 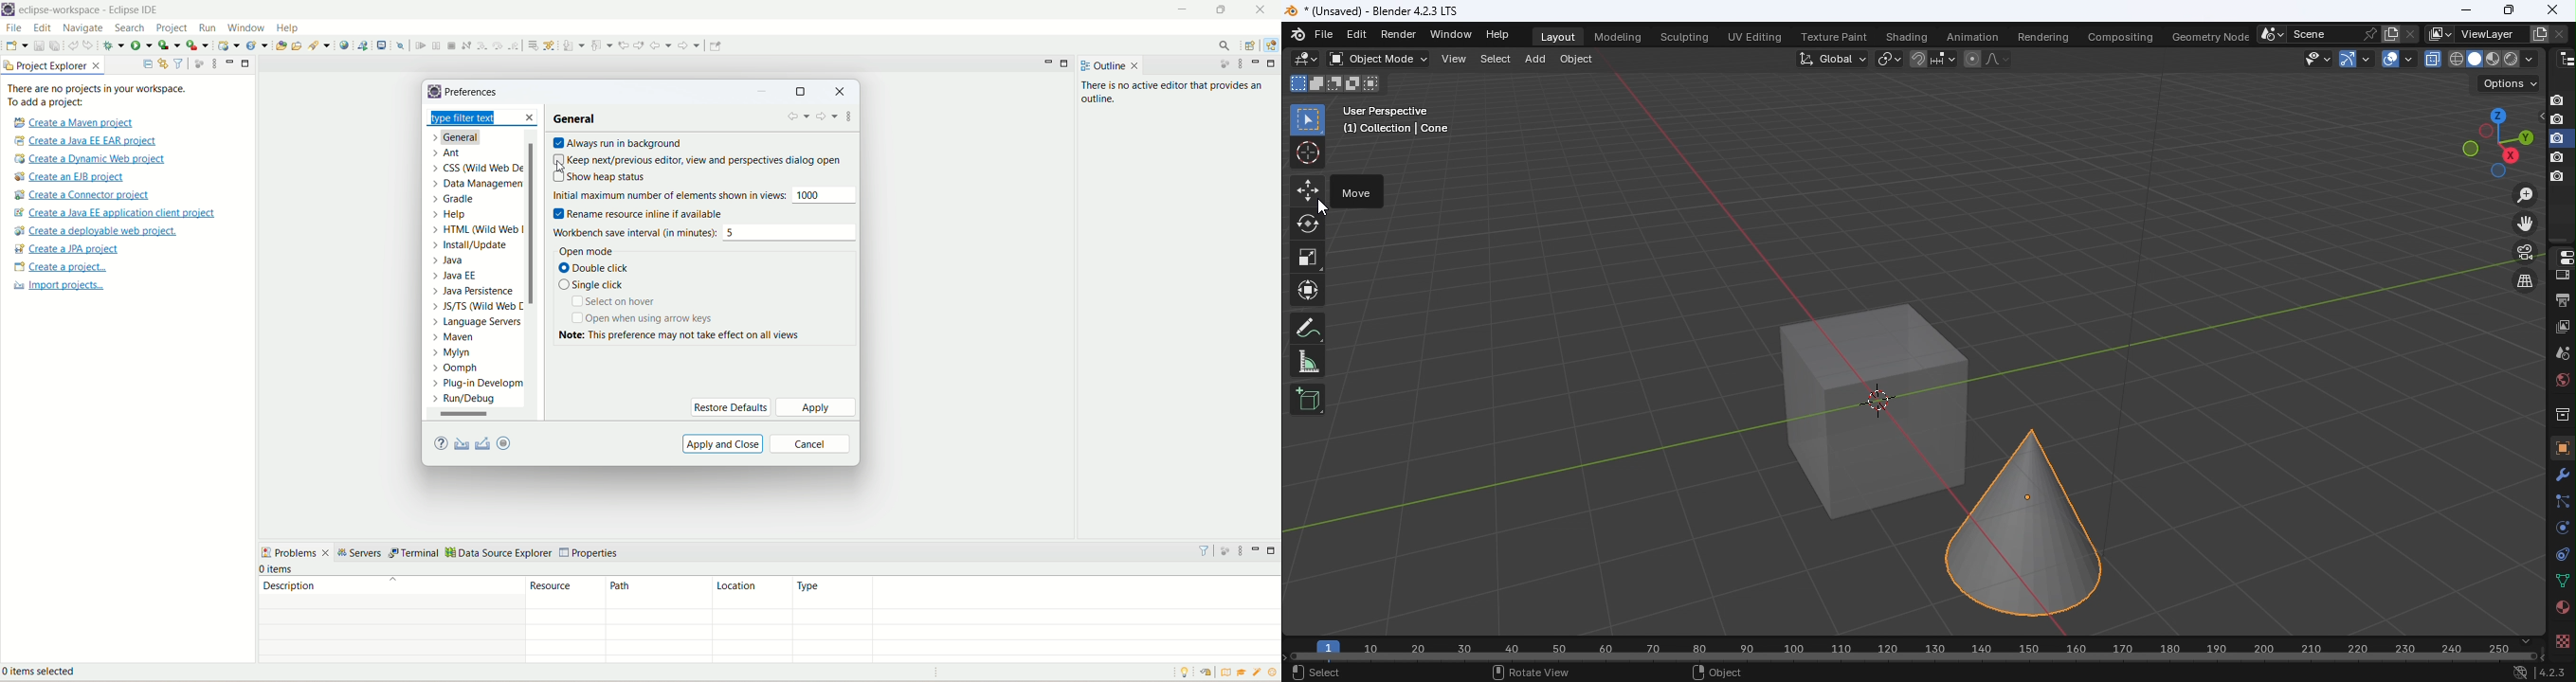 What do you see at coordinates (529, 117) in the screenshot?
I see `close` at bounding box center [529, 117].